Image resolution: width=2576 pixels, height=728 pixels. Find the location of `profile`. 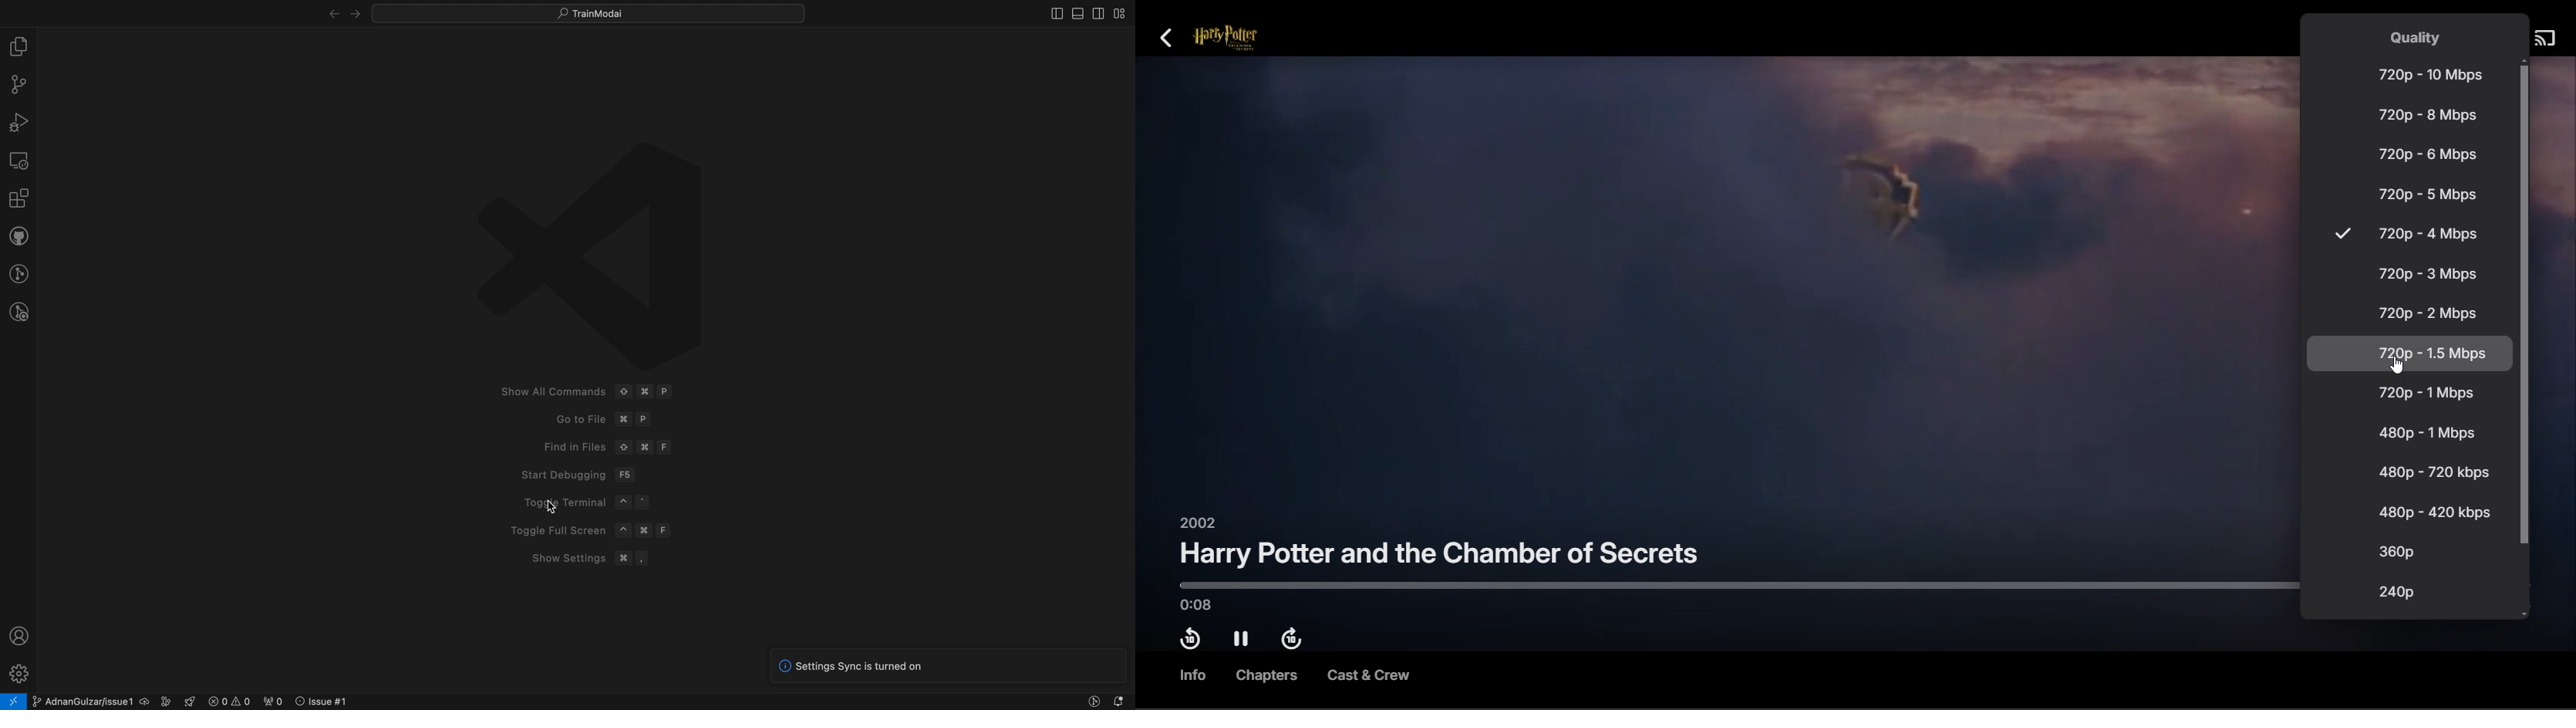

profile is located at coordinates (20, 635).